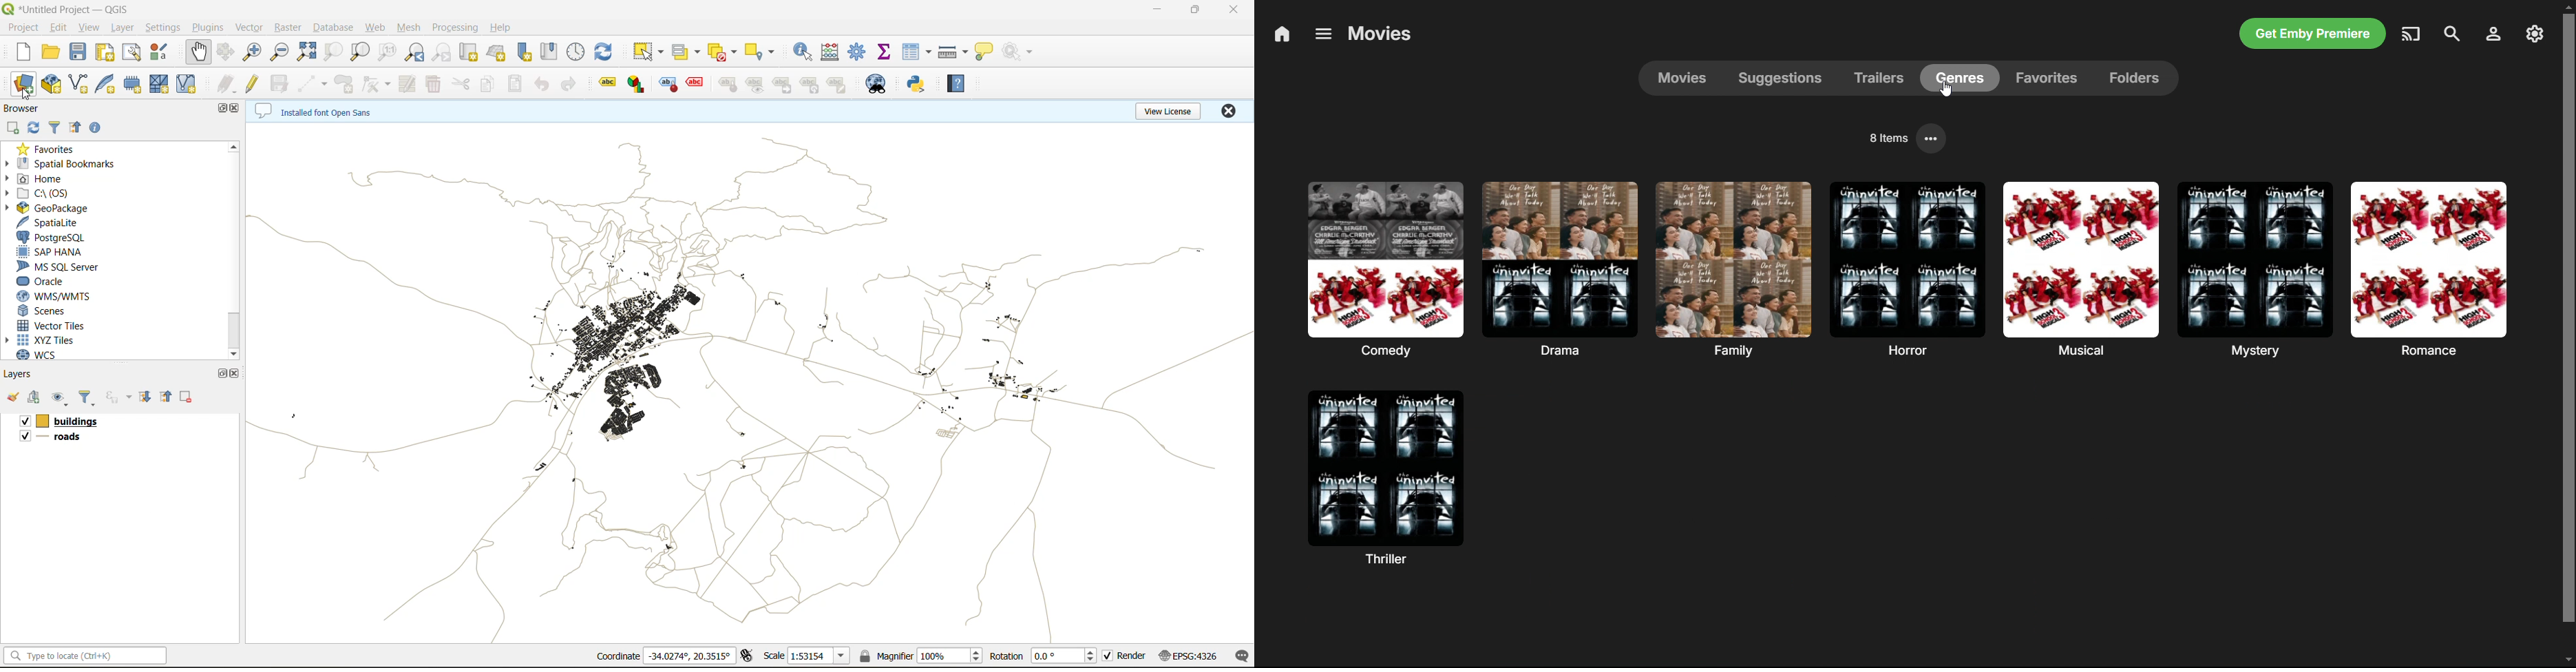  I want to click on view license, so click(1171, 109).